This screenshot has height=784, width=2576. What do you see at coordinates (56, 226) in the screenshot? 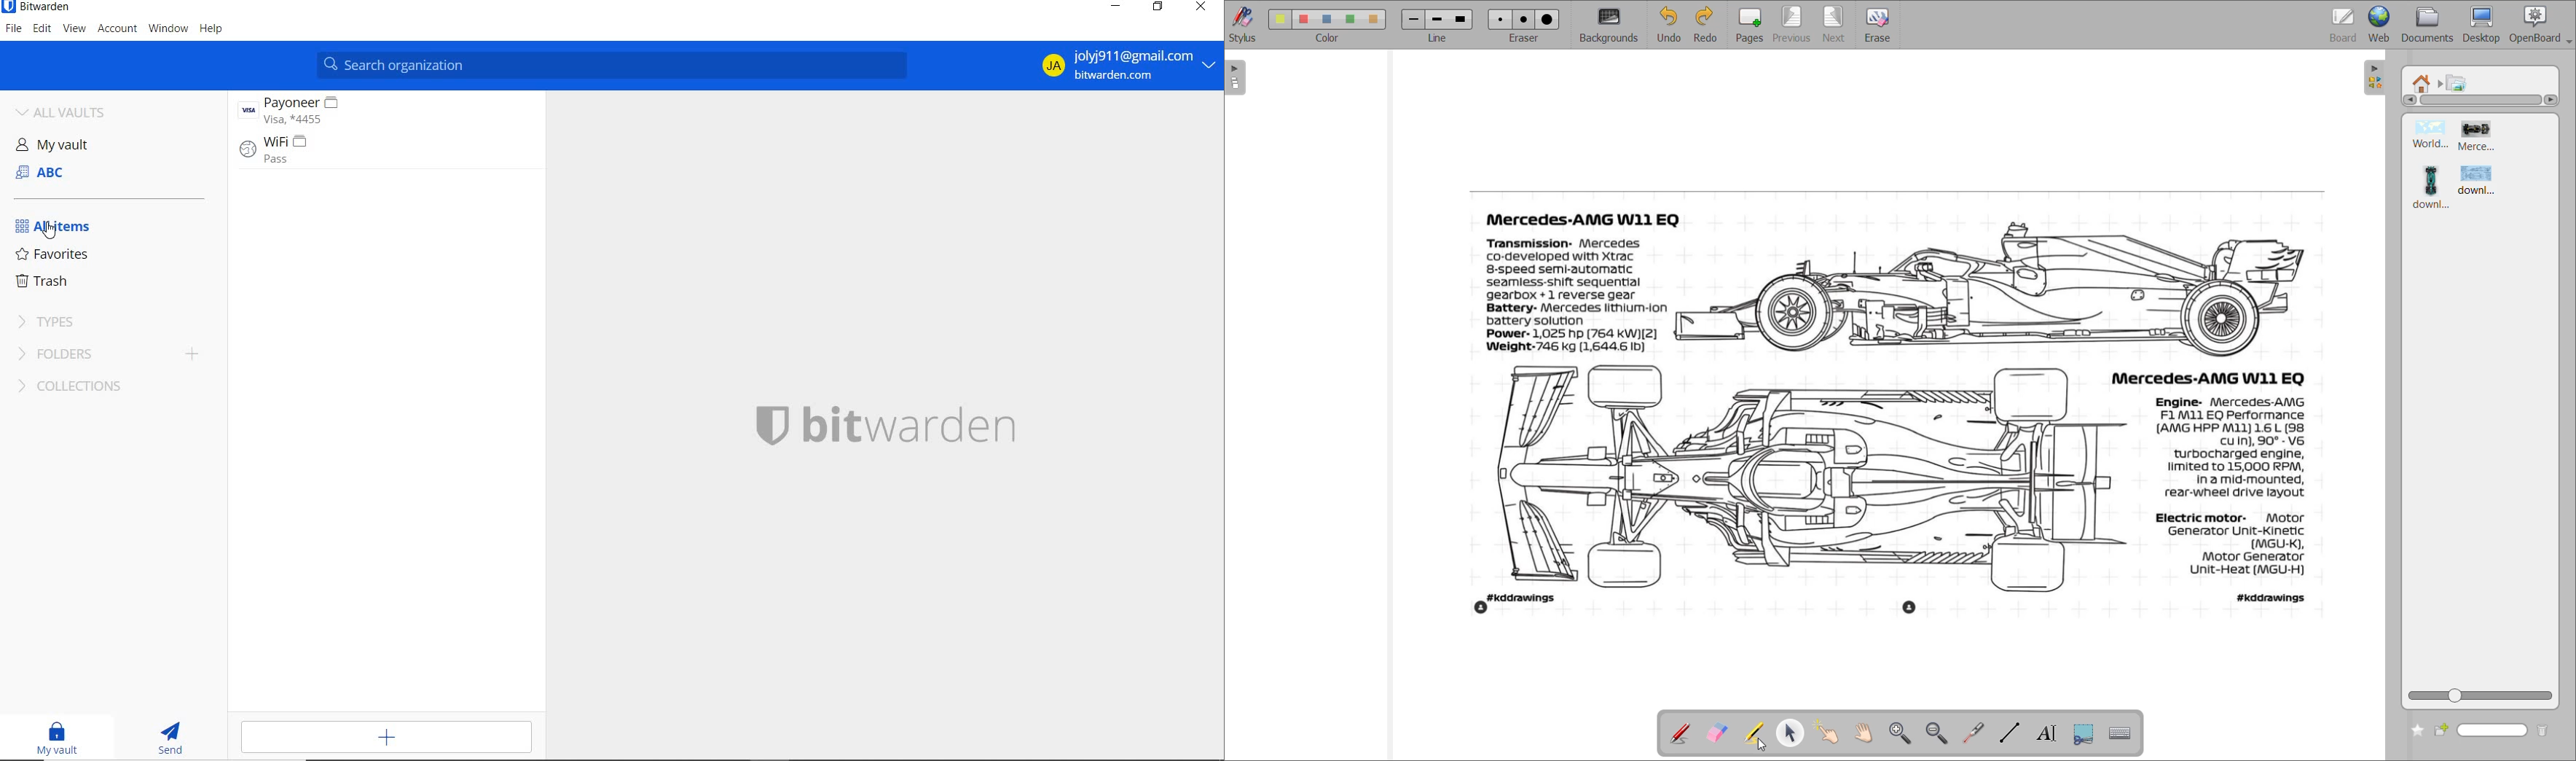
I see `ALL ITEMS` at bounding box center [56, 226].